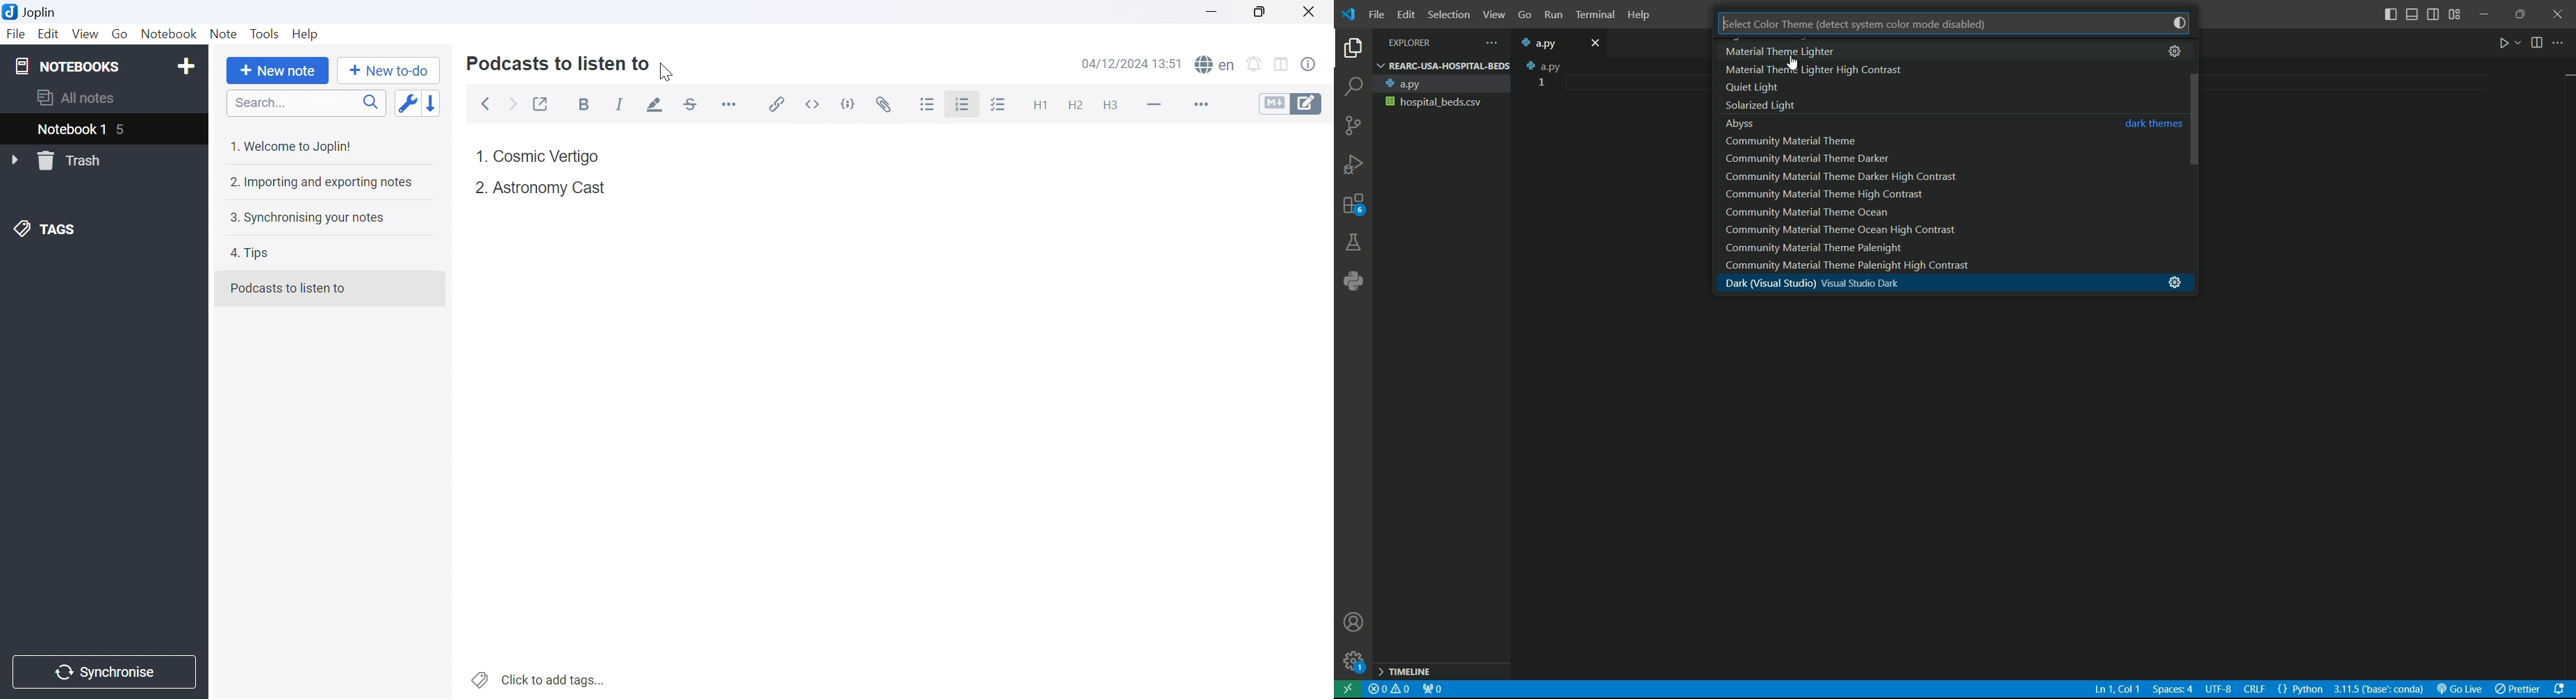 This screenshot has height=700, width=2576. Describe the element at coordinates (1154, 104) in the screenshot. I see `Horizontal lines` at that location.